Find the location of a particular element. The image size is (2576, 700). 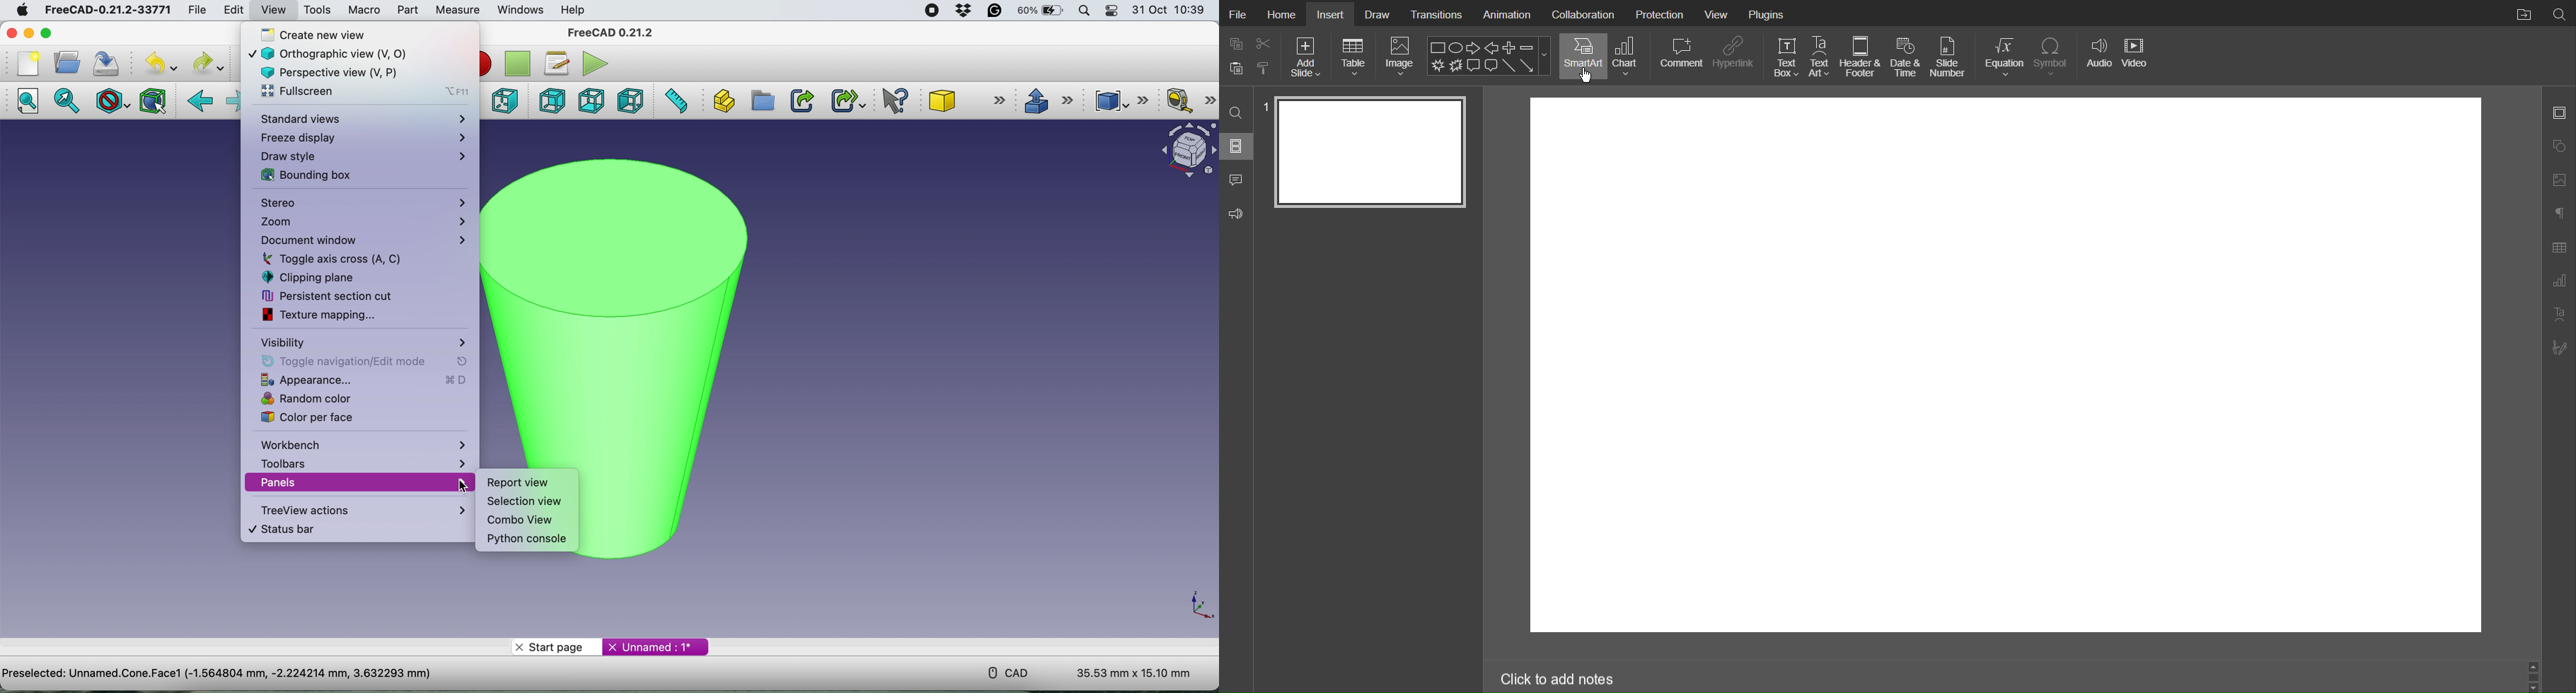

close is located at coordinates (13, 33).